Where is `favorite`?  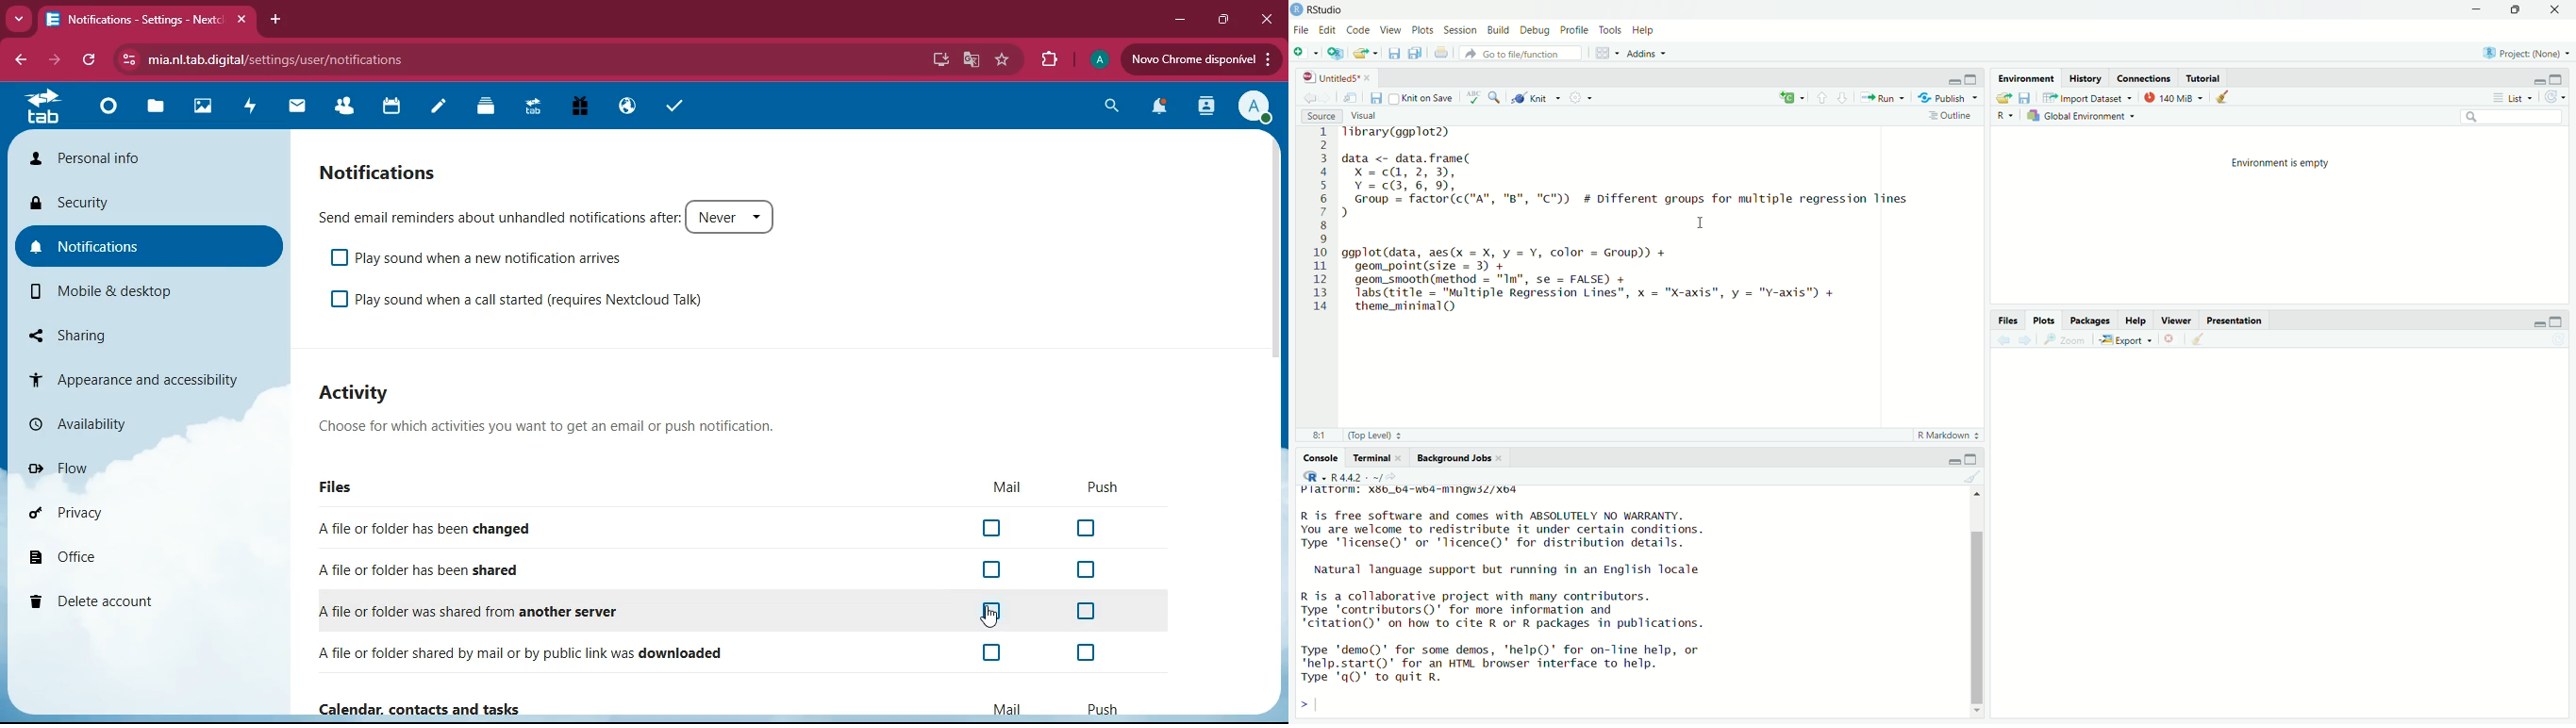 favorite is located at coordinates (1004, 60).